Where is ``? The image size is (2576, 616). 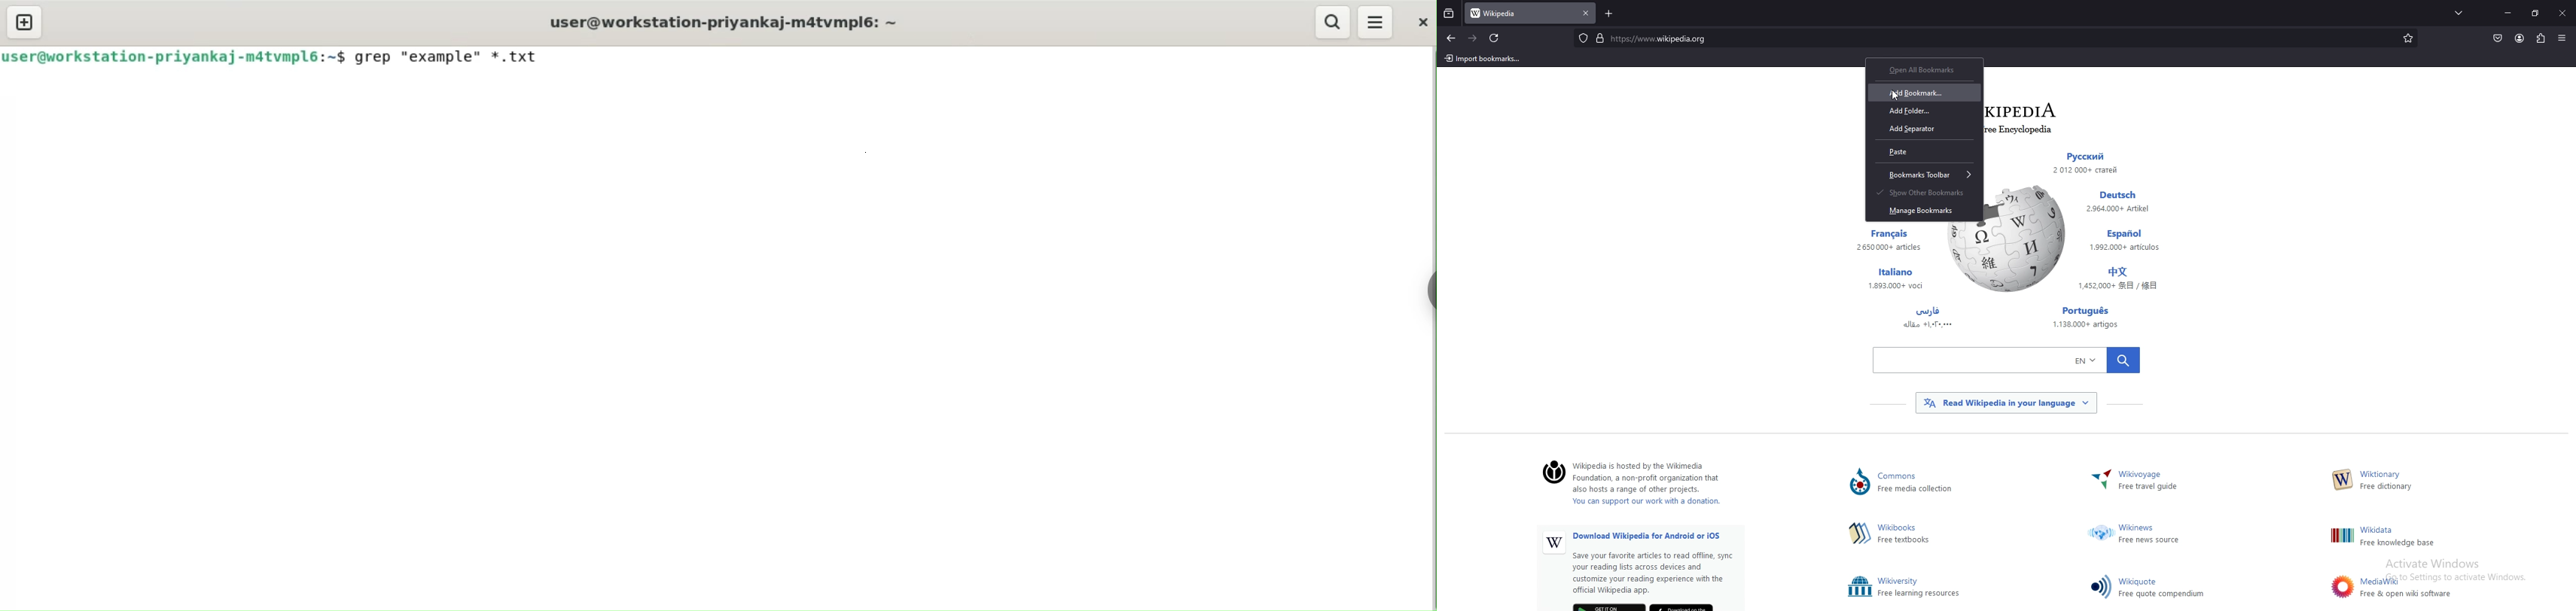
 is located at coordinates (2165, 588).